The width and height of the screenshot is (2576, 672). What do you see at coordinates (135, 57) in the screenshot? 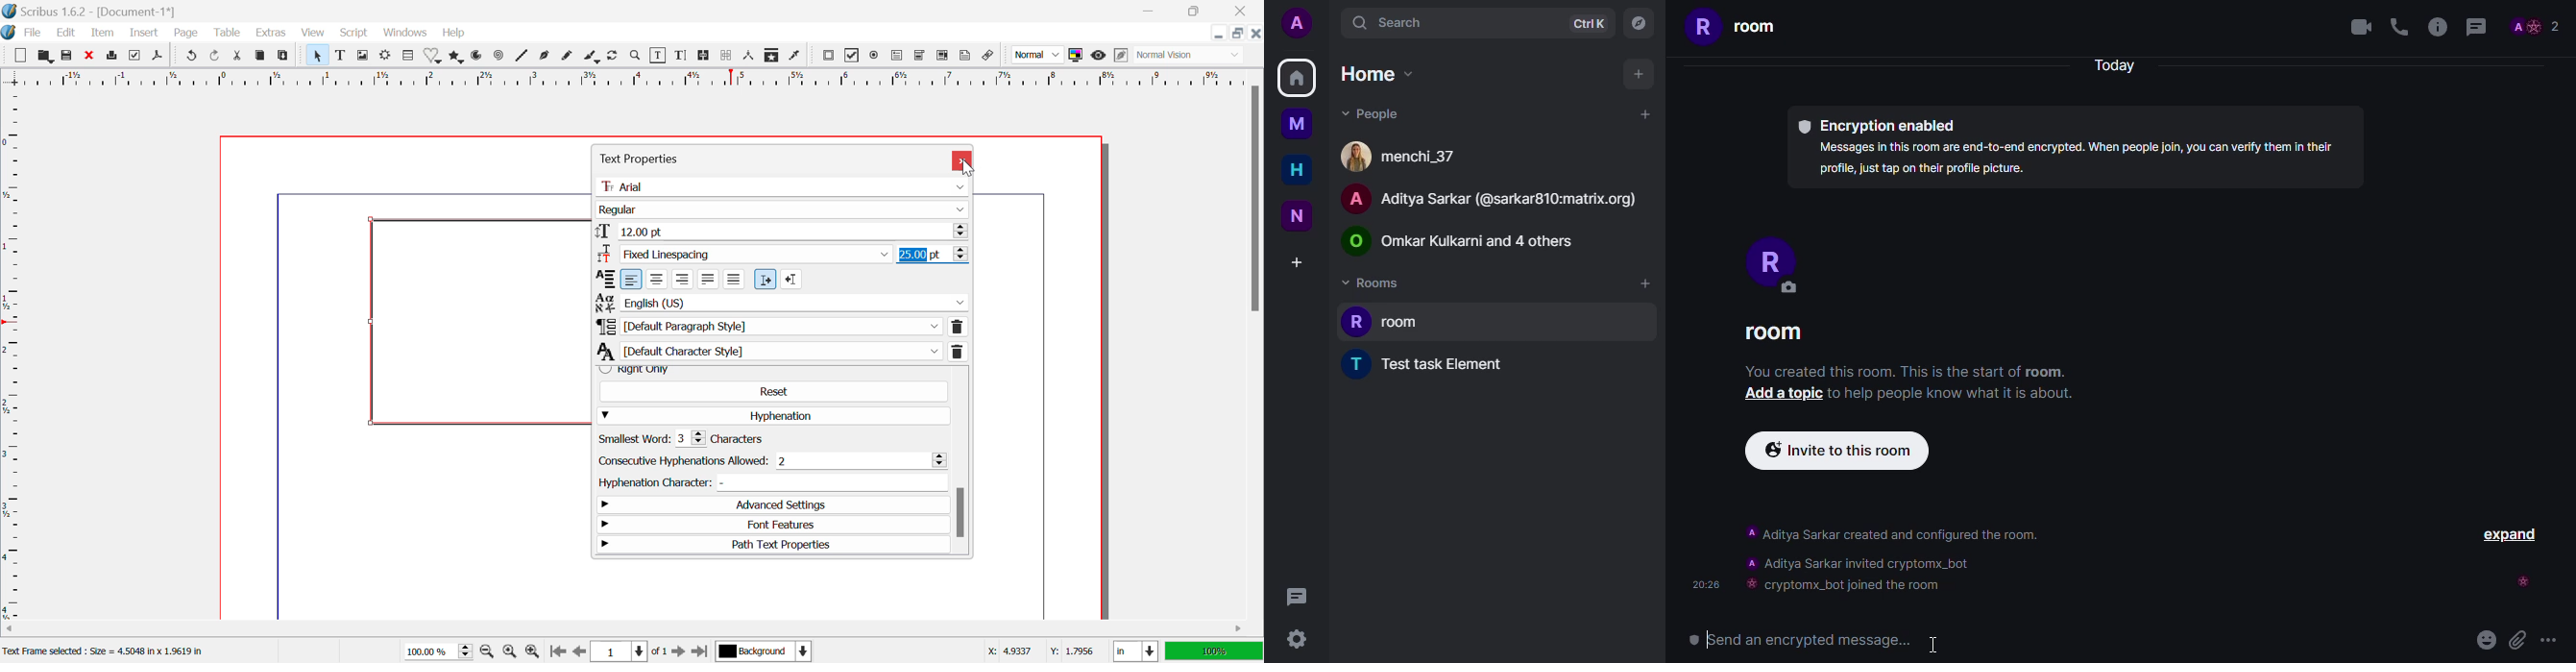
I see `Preflight Verifier` at bounding box center [135, 57].